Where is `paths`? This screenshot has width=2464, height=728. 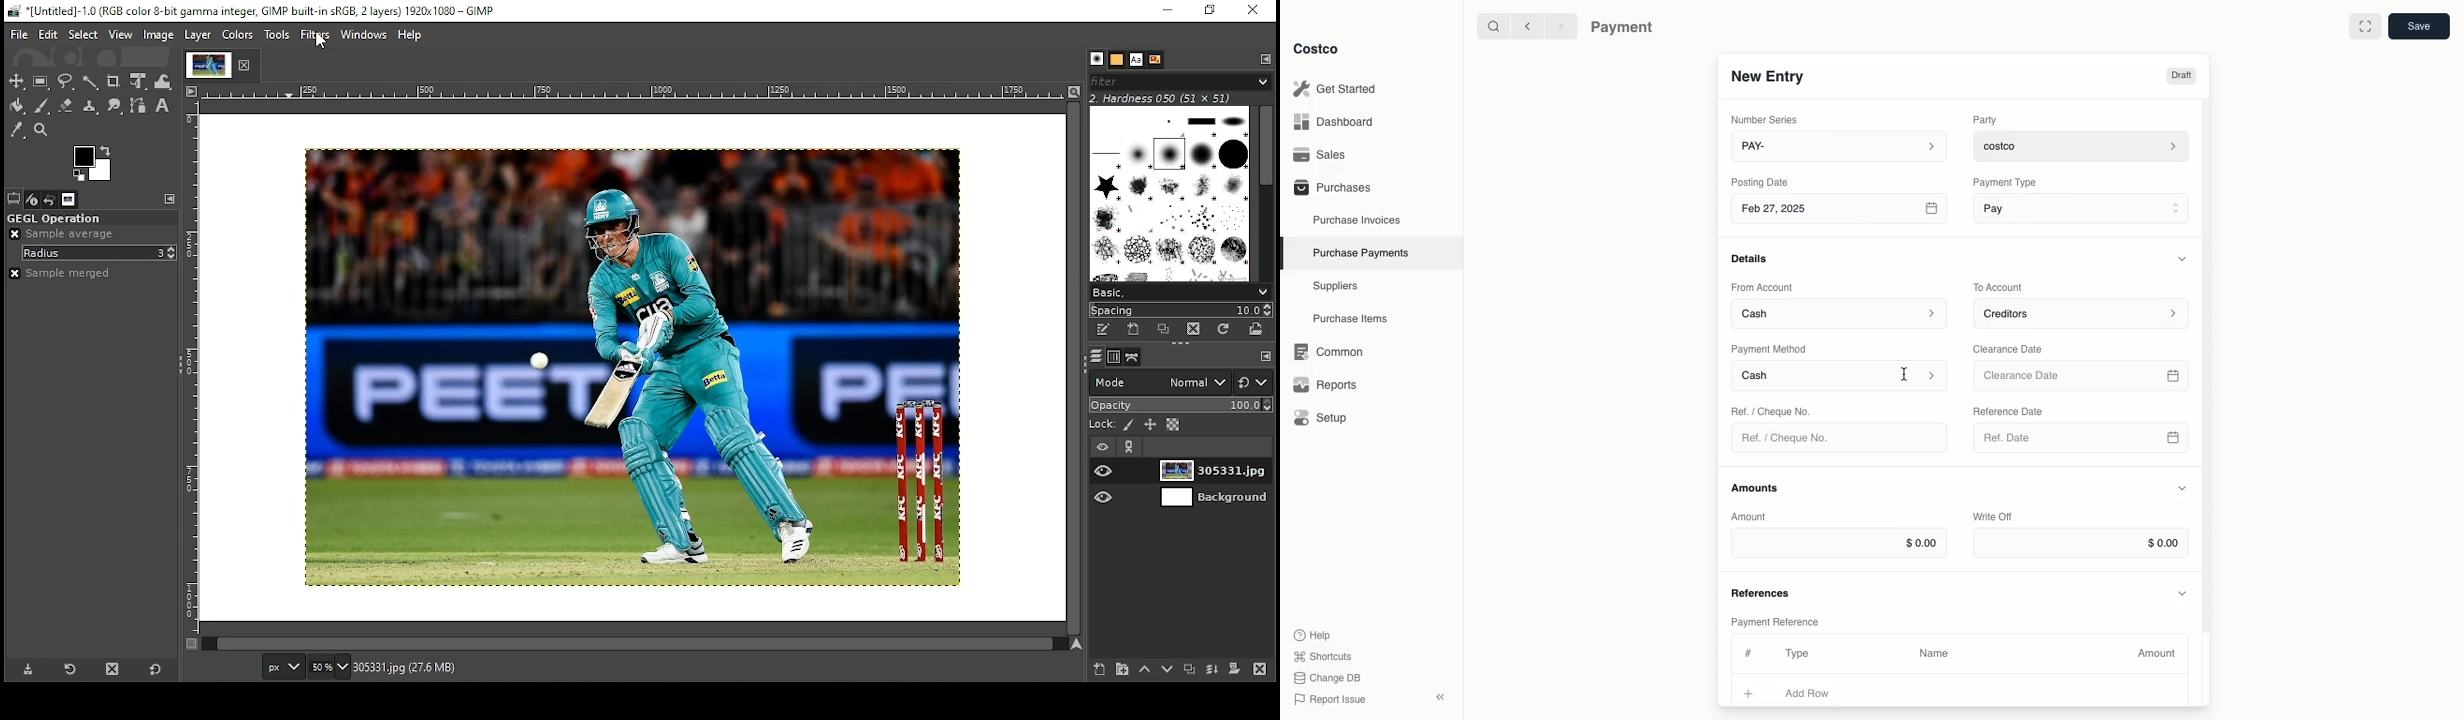 paths is located at coordinates (1133, 356).